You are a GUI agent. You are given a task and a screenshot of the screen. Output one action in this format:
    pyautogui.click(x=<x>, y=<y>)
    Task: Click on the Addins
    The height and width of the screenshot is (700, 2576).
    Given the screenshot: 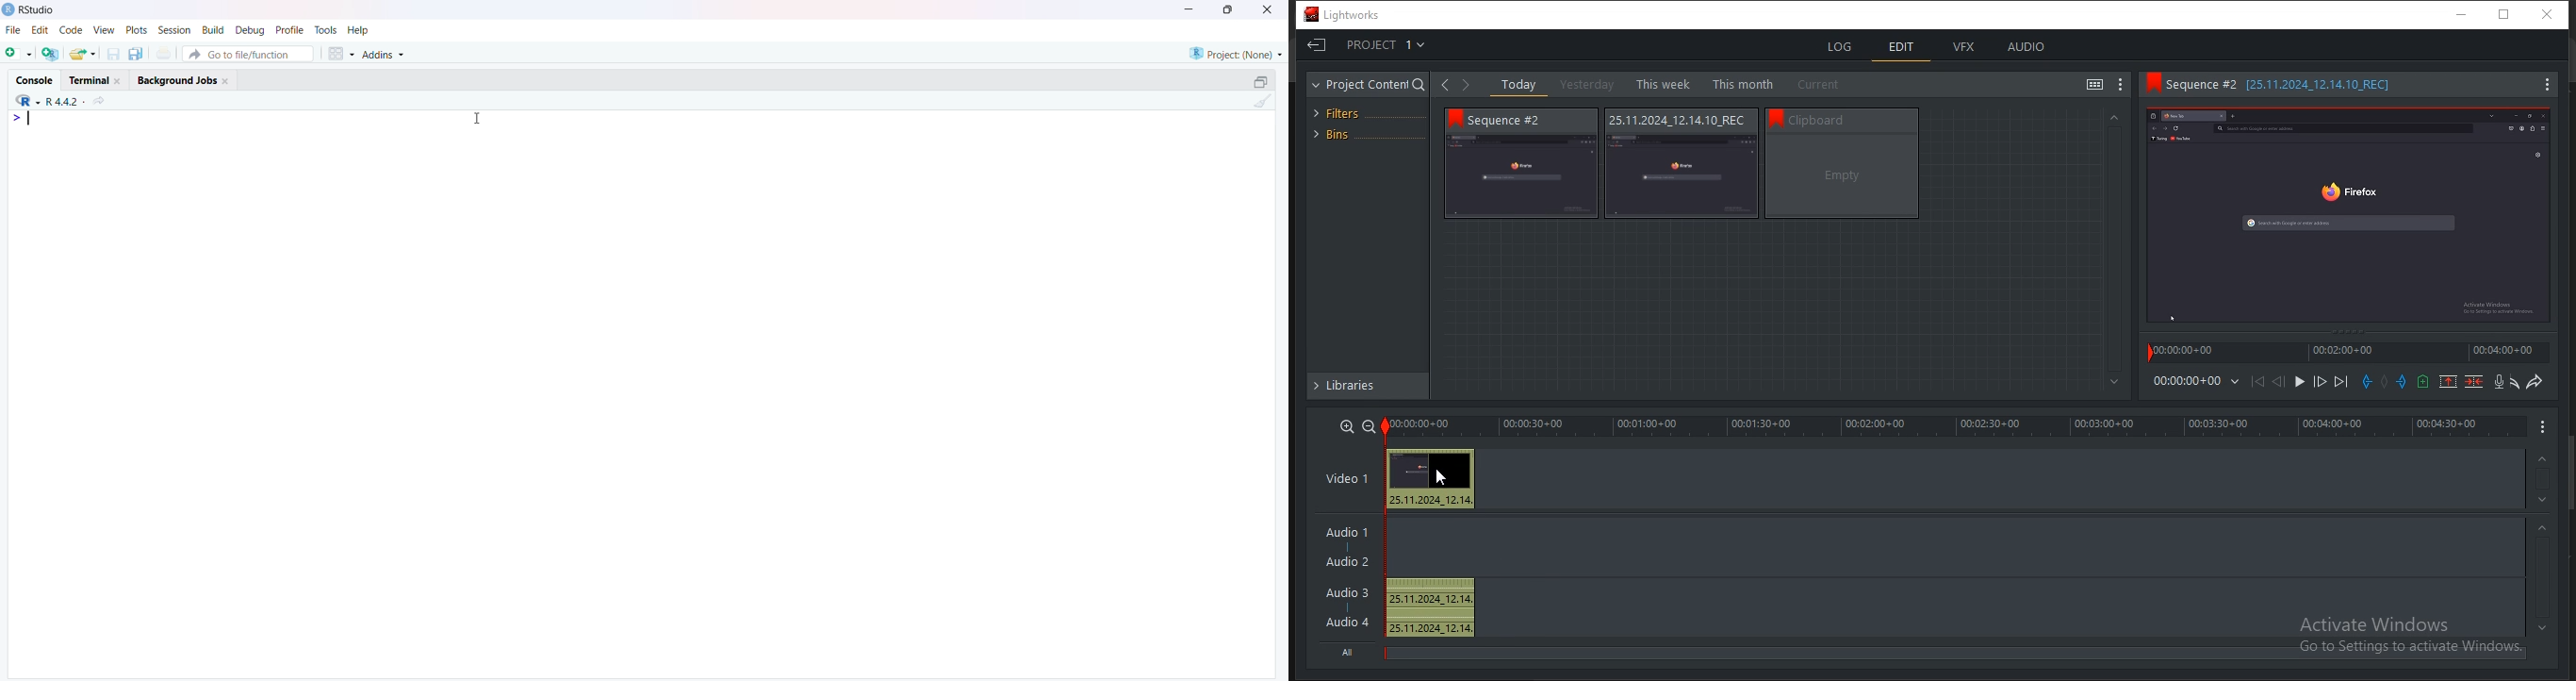 What is the action you would take?
    pyautogui.click(x=387, y=55)
    